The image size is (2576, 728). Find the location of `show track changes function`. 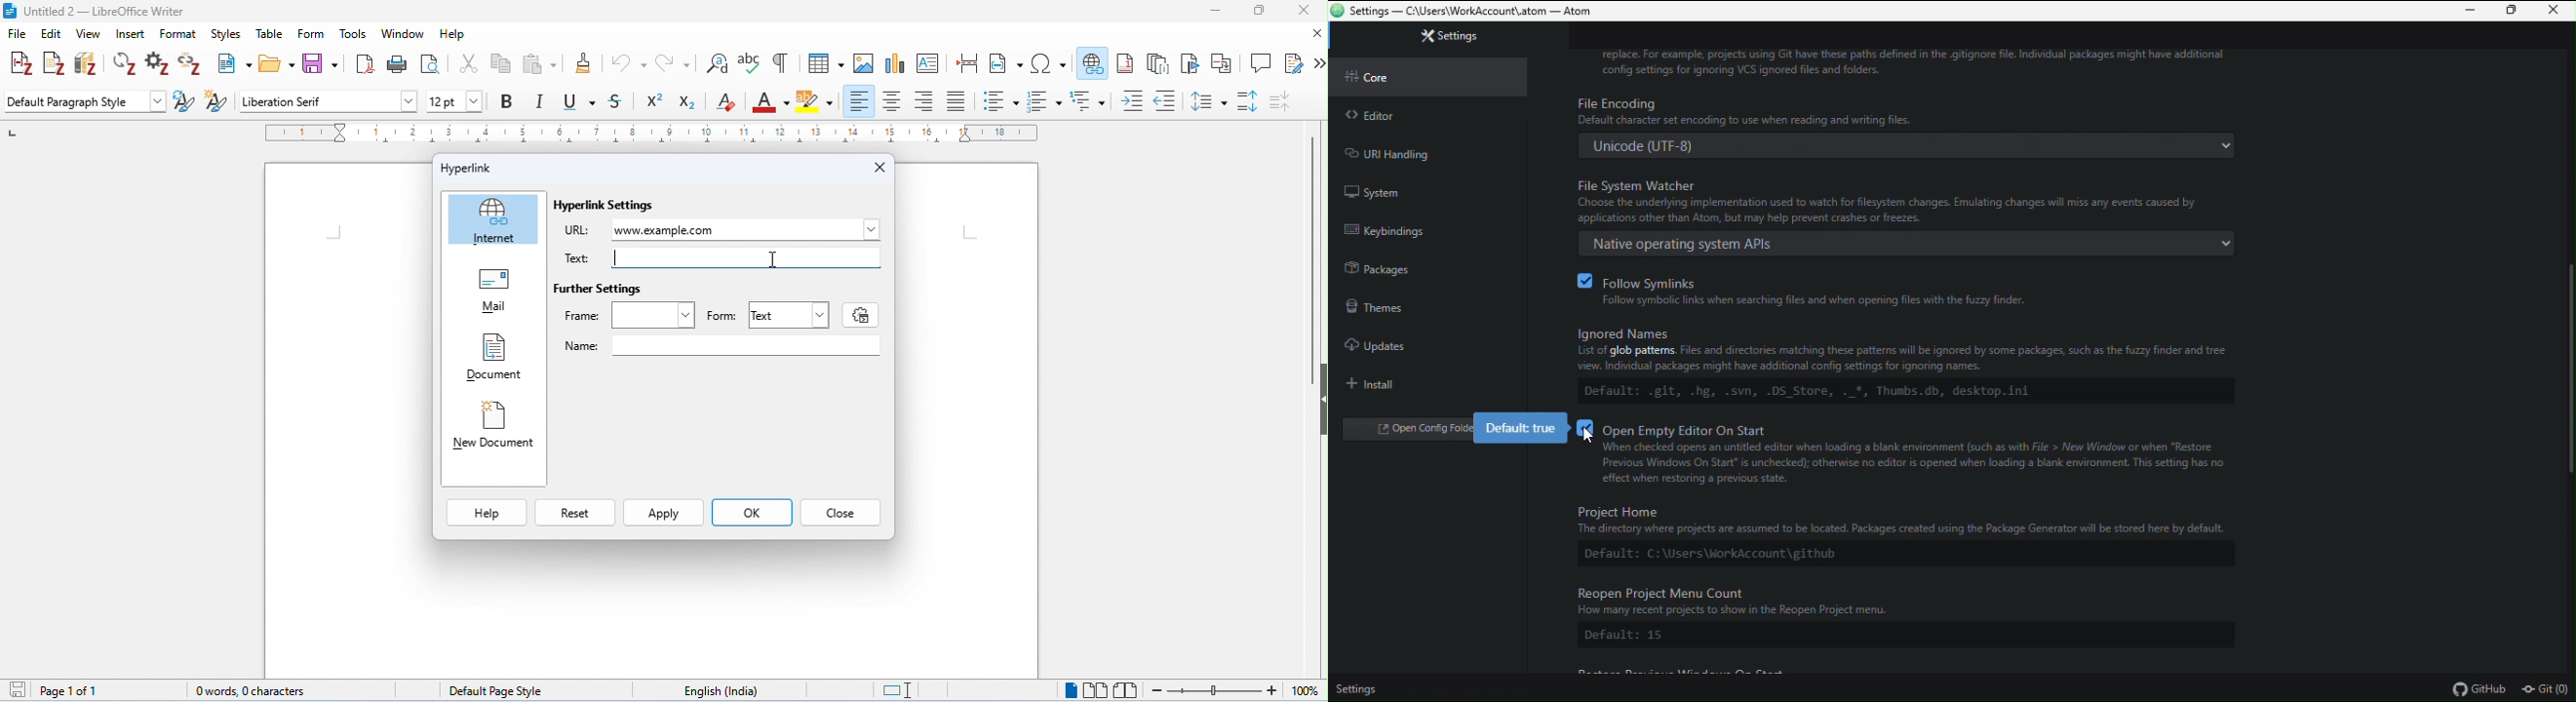

show track changes function is located at coordinates (1295, 62).